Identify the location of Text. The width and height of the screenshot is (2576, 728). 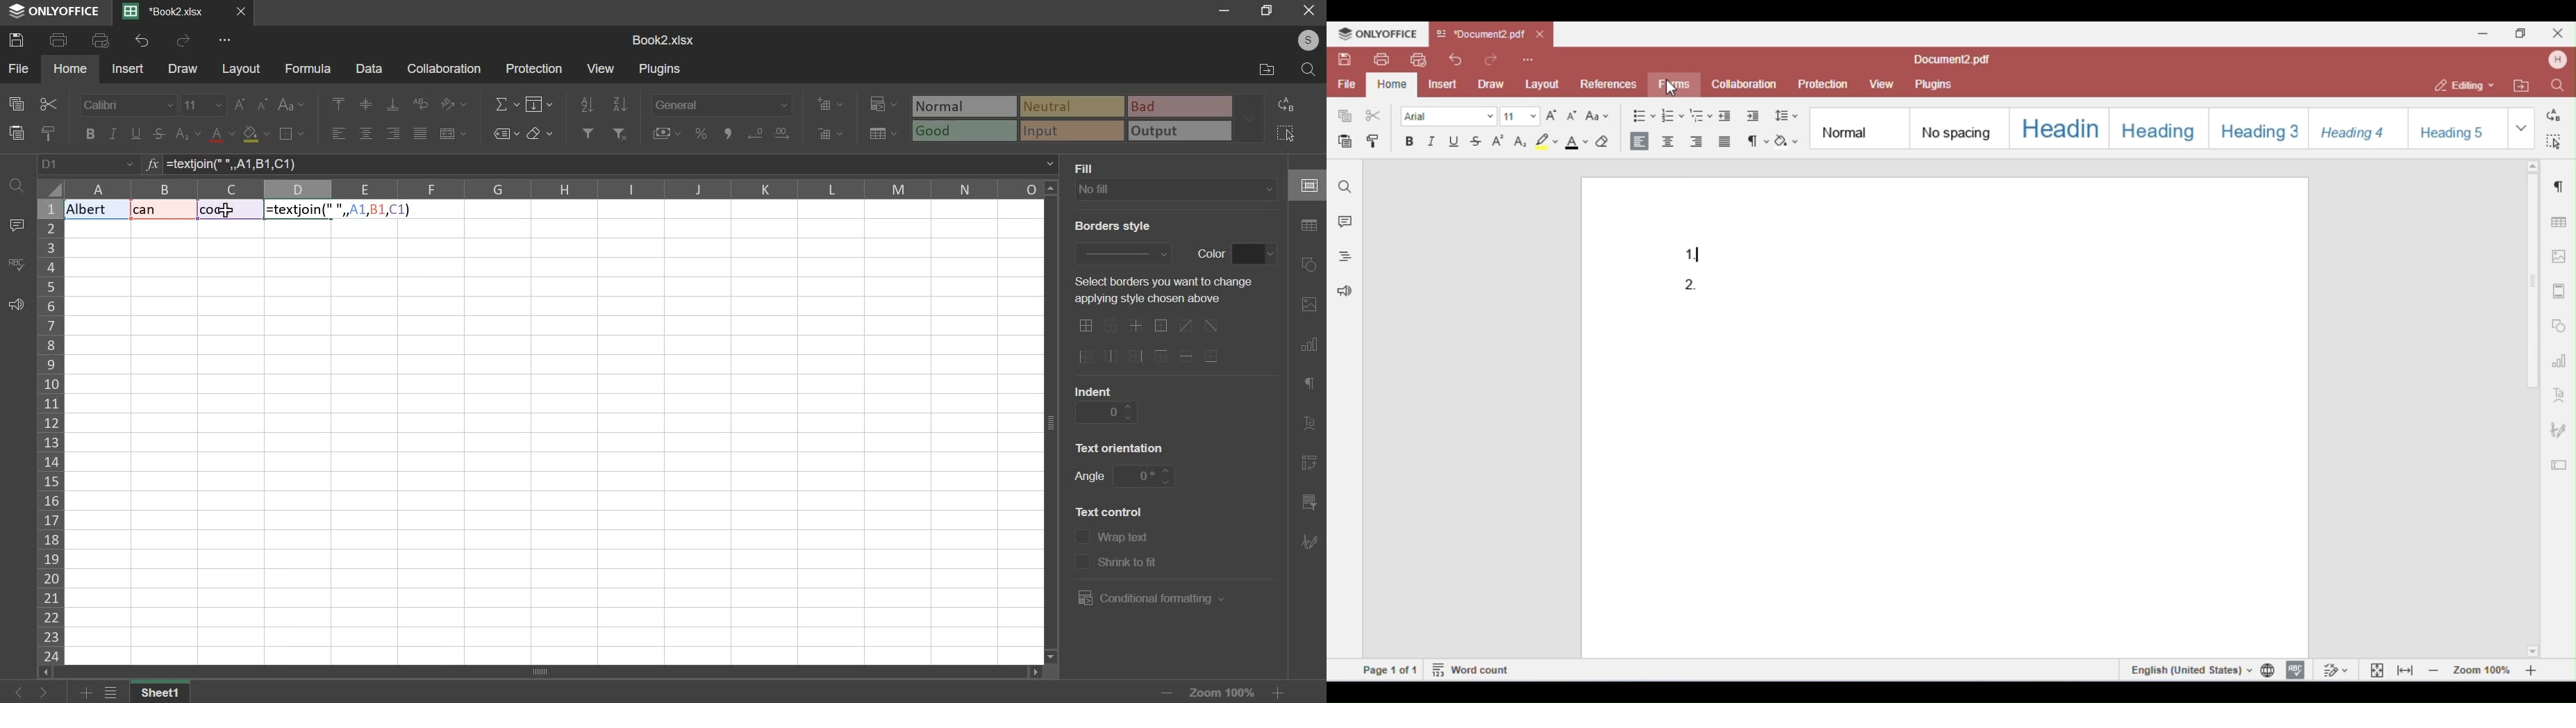
(157, 210).